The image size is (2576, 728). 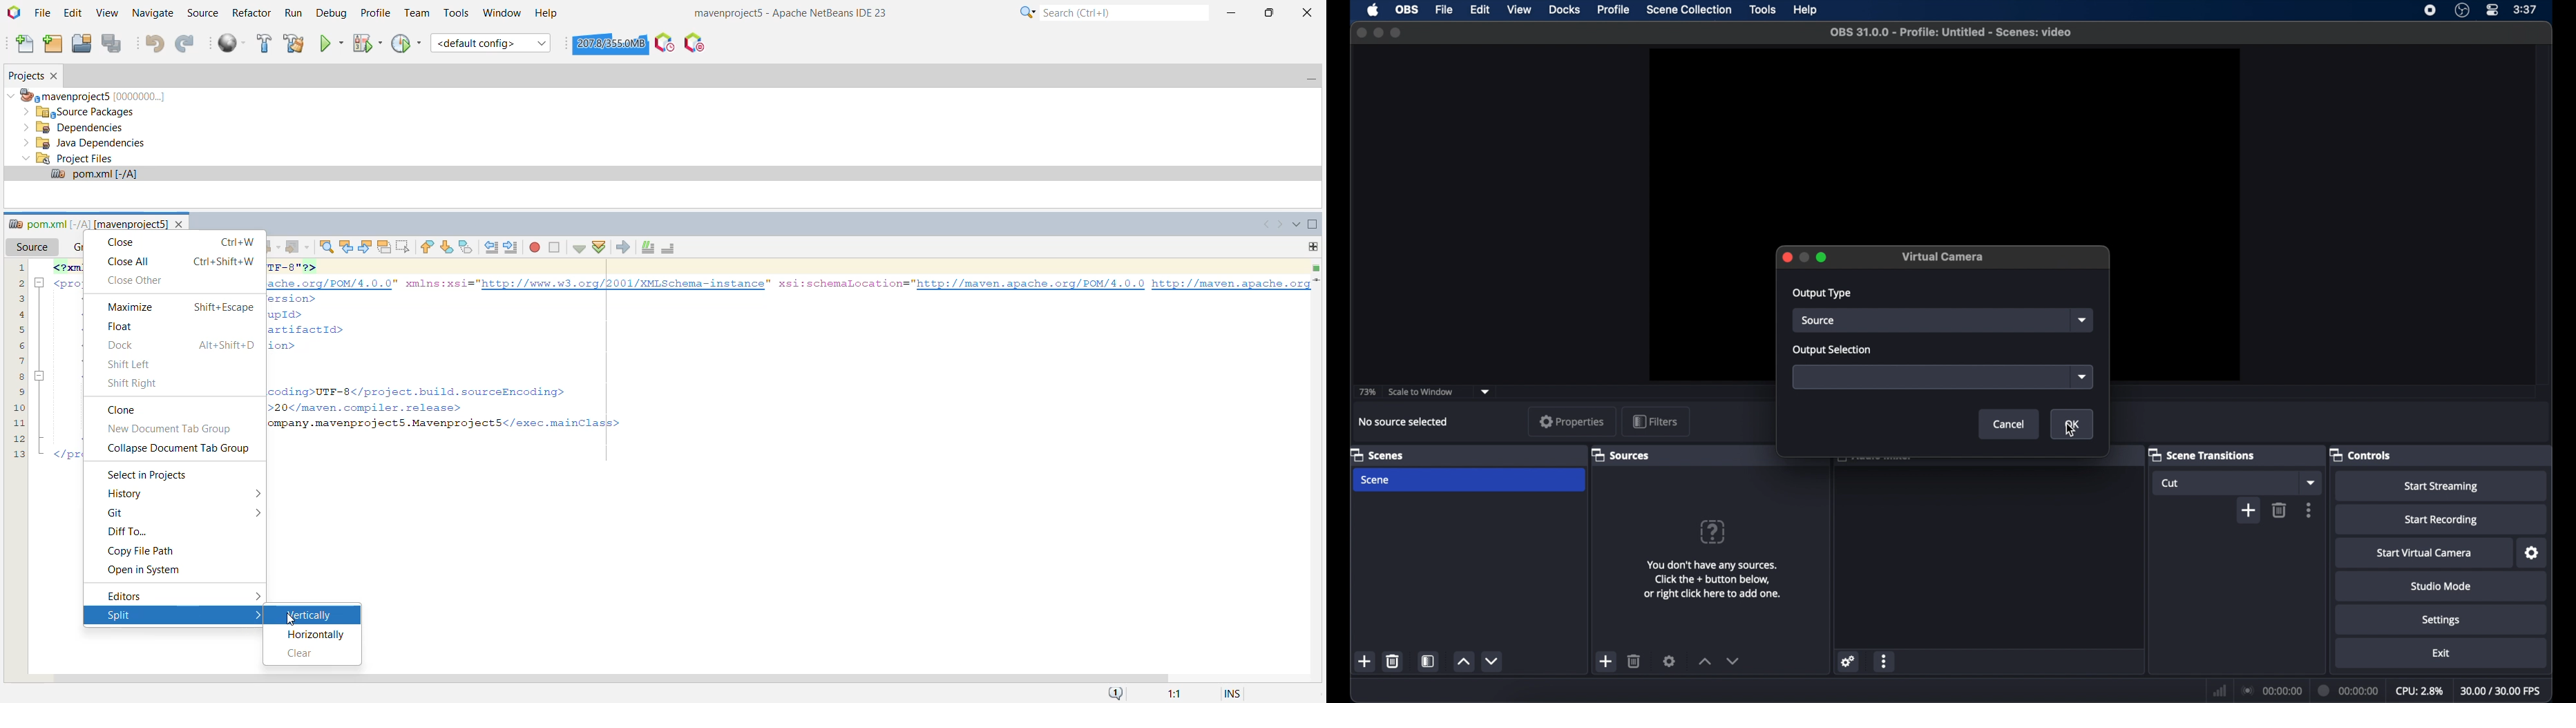 What do you see at coordinates (84, 144) in the screenshot?
I see `Java Dependencies` at bounding box center [84, 144].